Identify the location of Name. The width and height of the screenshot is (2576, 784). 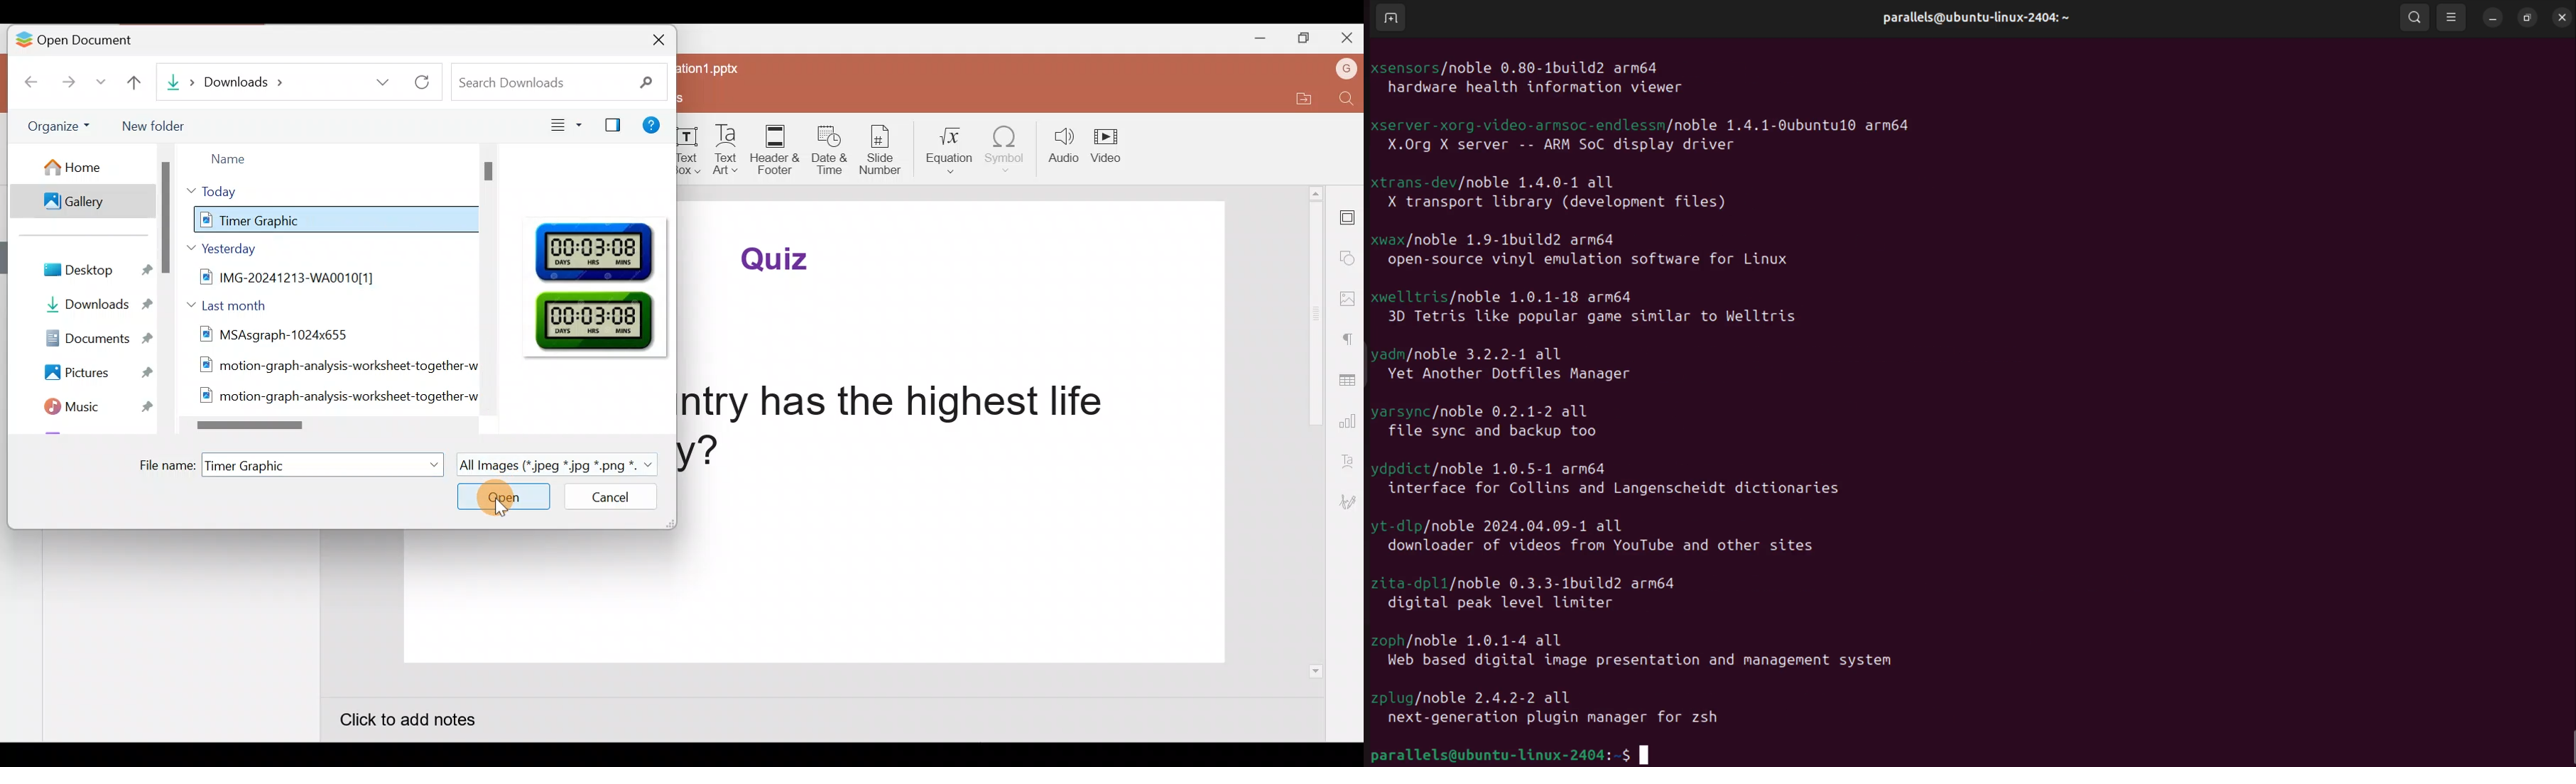
(274, 157).